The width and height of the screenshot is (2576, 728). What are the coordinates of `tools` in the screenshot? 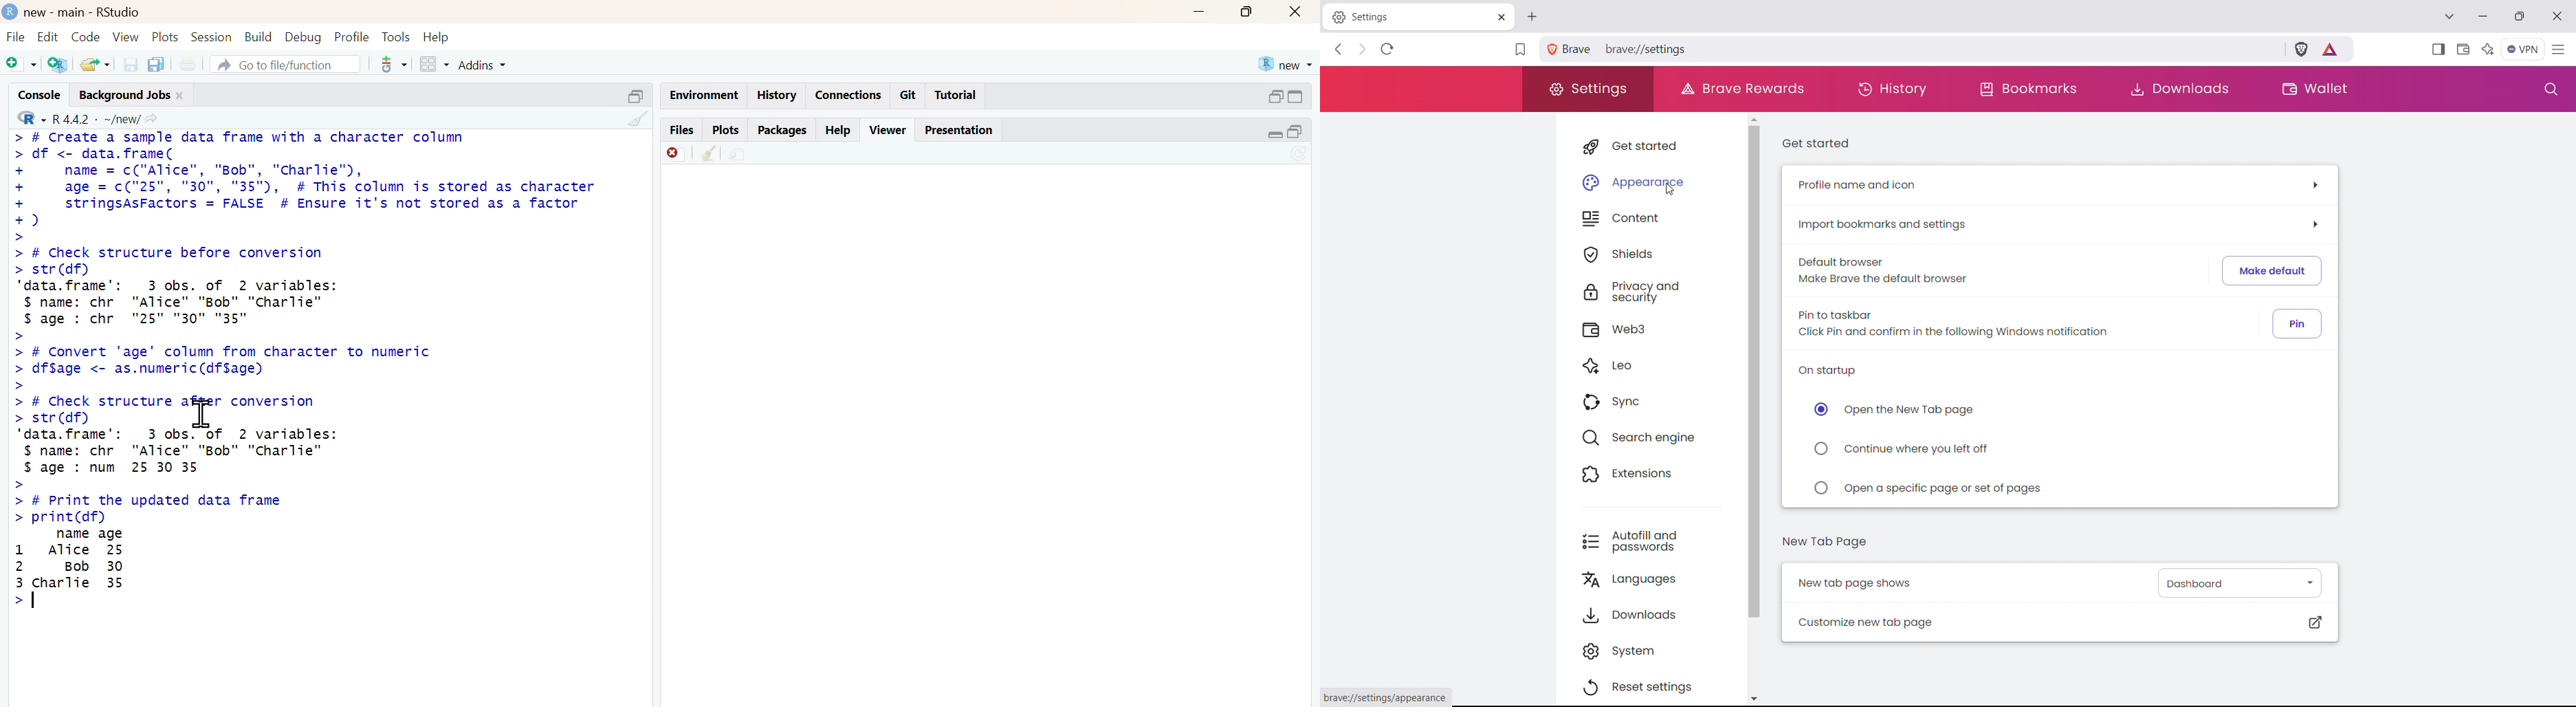 It's located at (395, 64).